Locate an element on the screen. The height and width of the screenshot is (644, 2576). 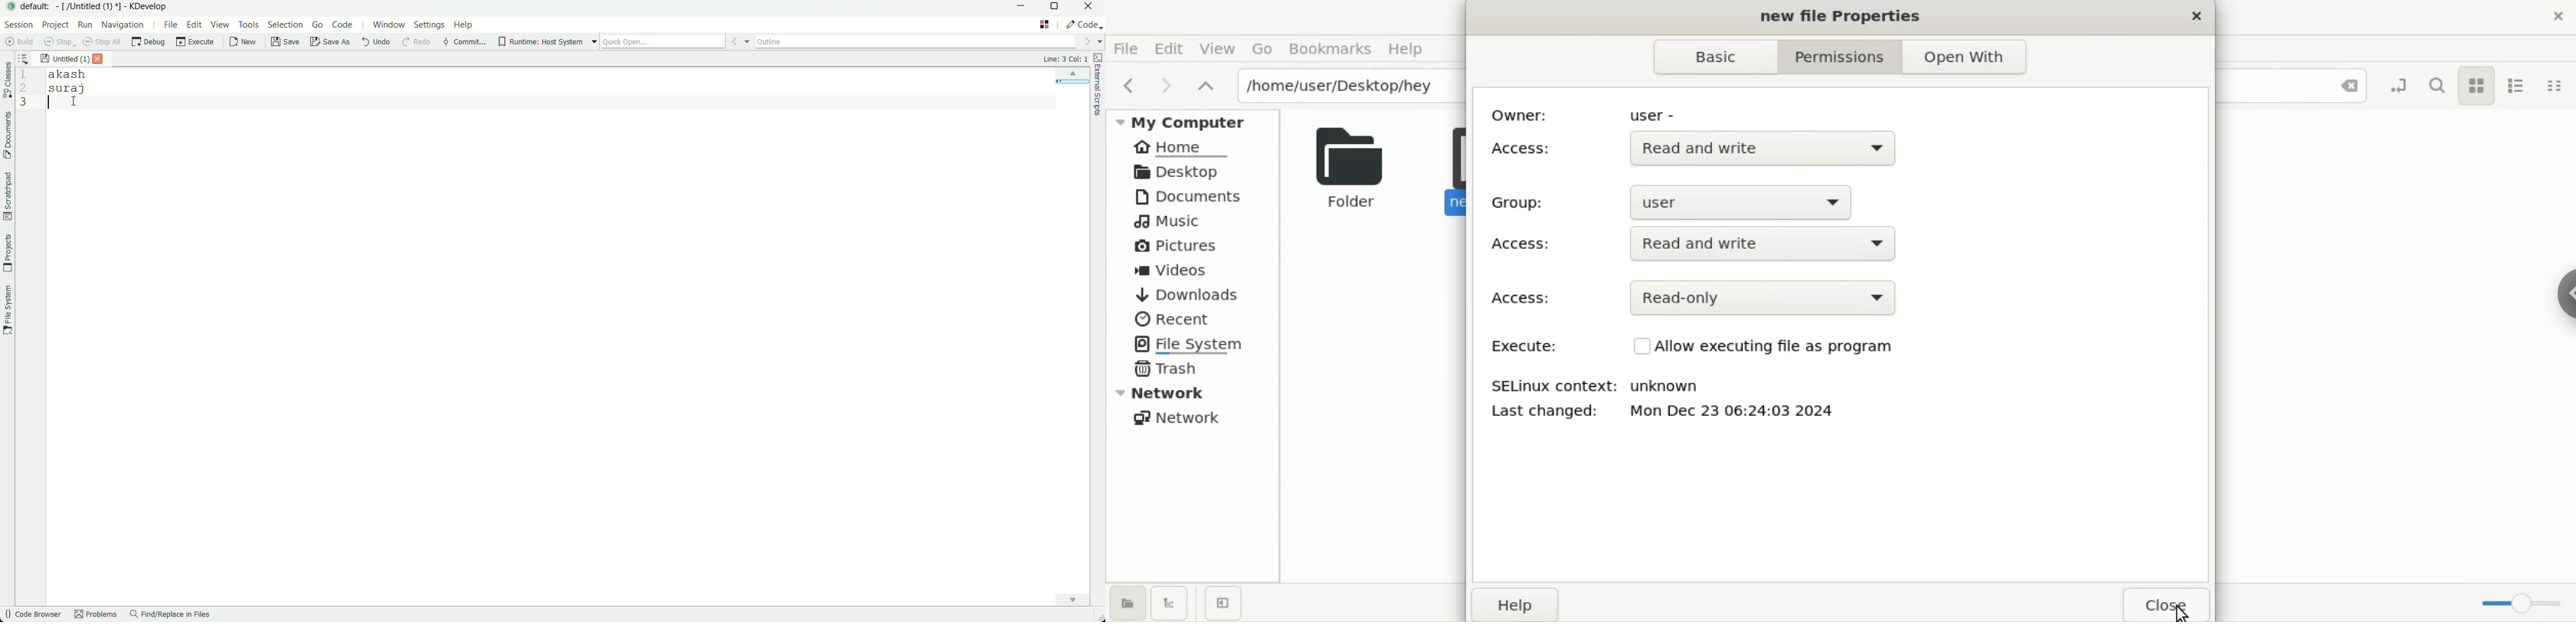
lines and columns is located at coordinates (1065, 59).